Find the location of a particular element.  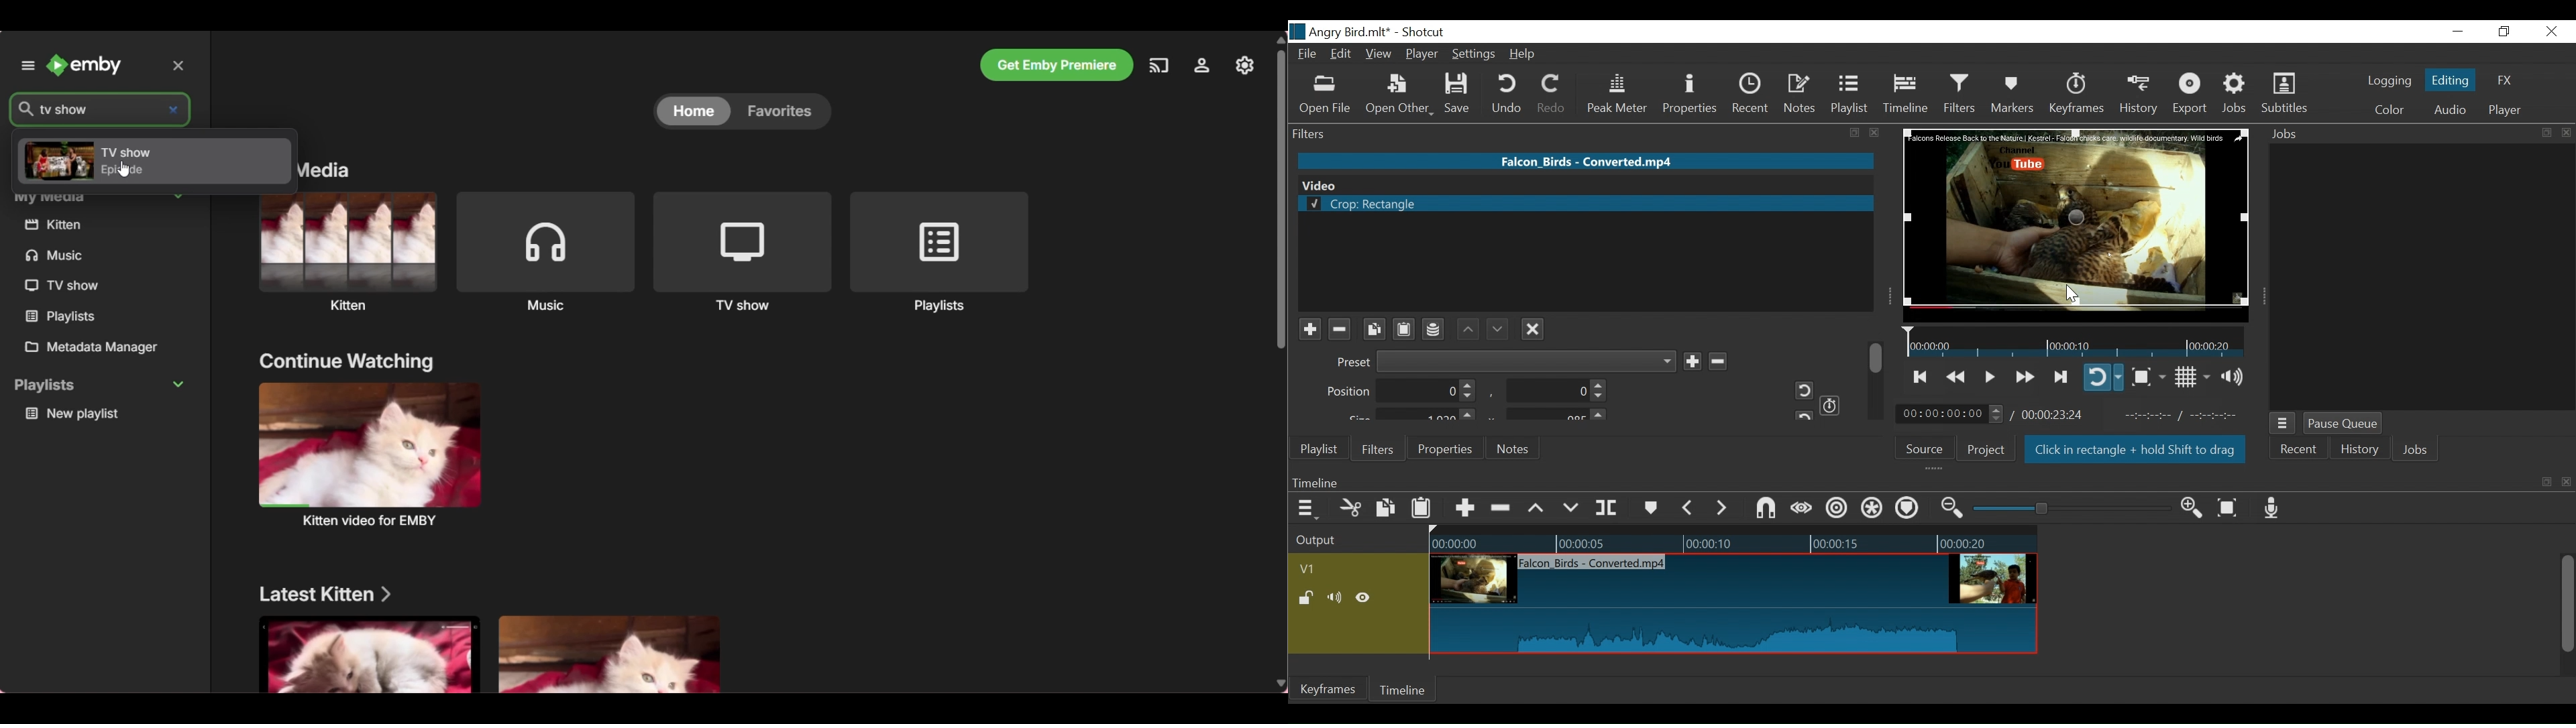

Zoom timeline in is located at coordinates (2196, 509).